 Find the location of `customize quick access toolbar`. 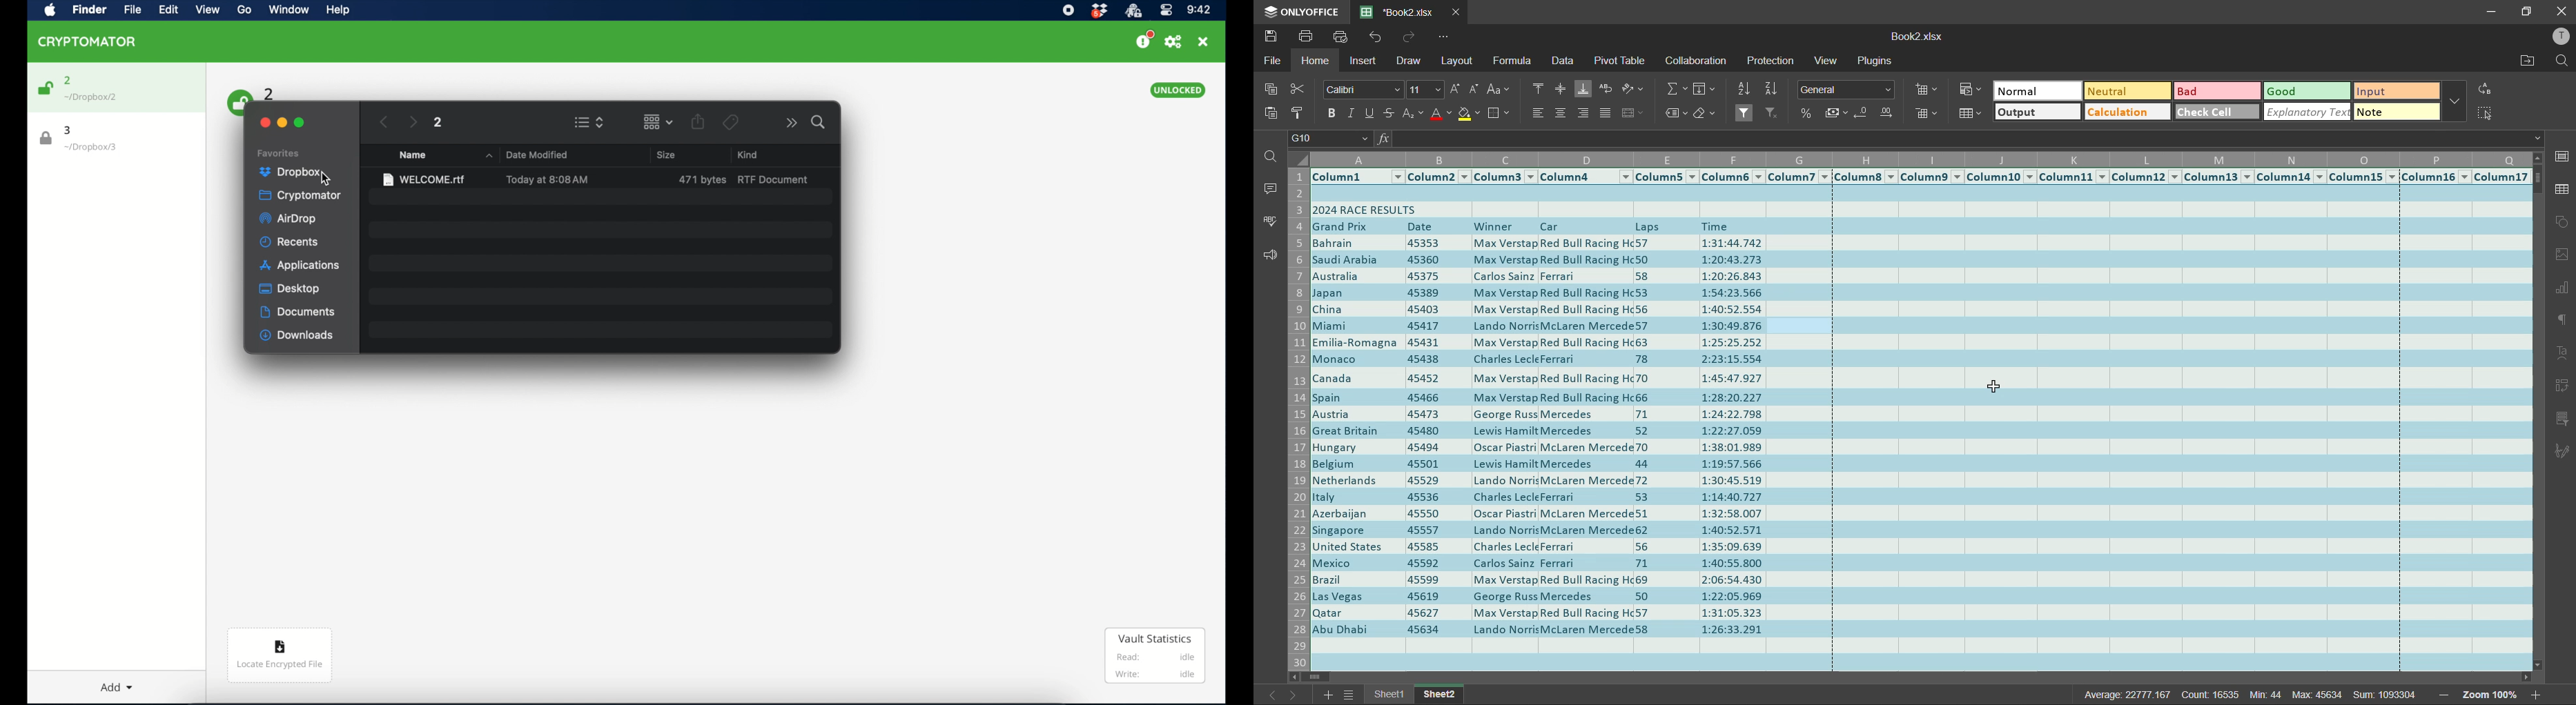

customize quick access toolbar is located at coordinates (1445, 36).